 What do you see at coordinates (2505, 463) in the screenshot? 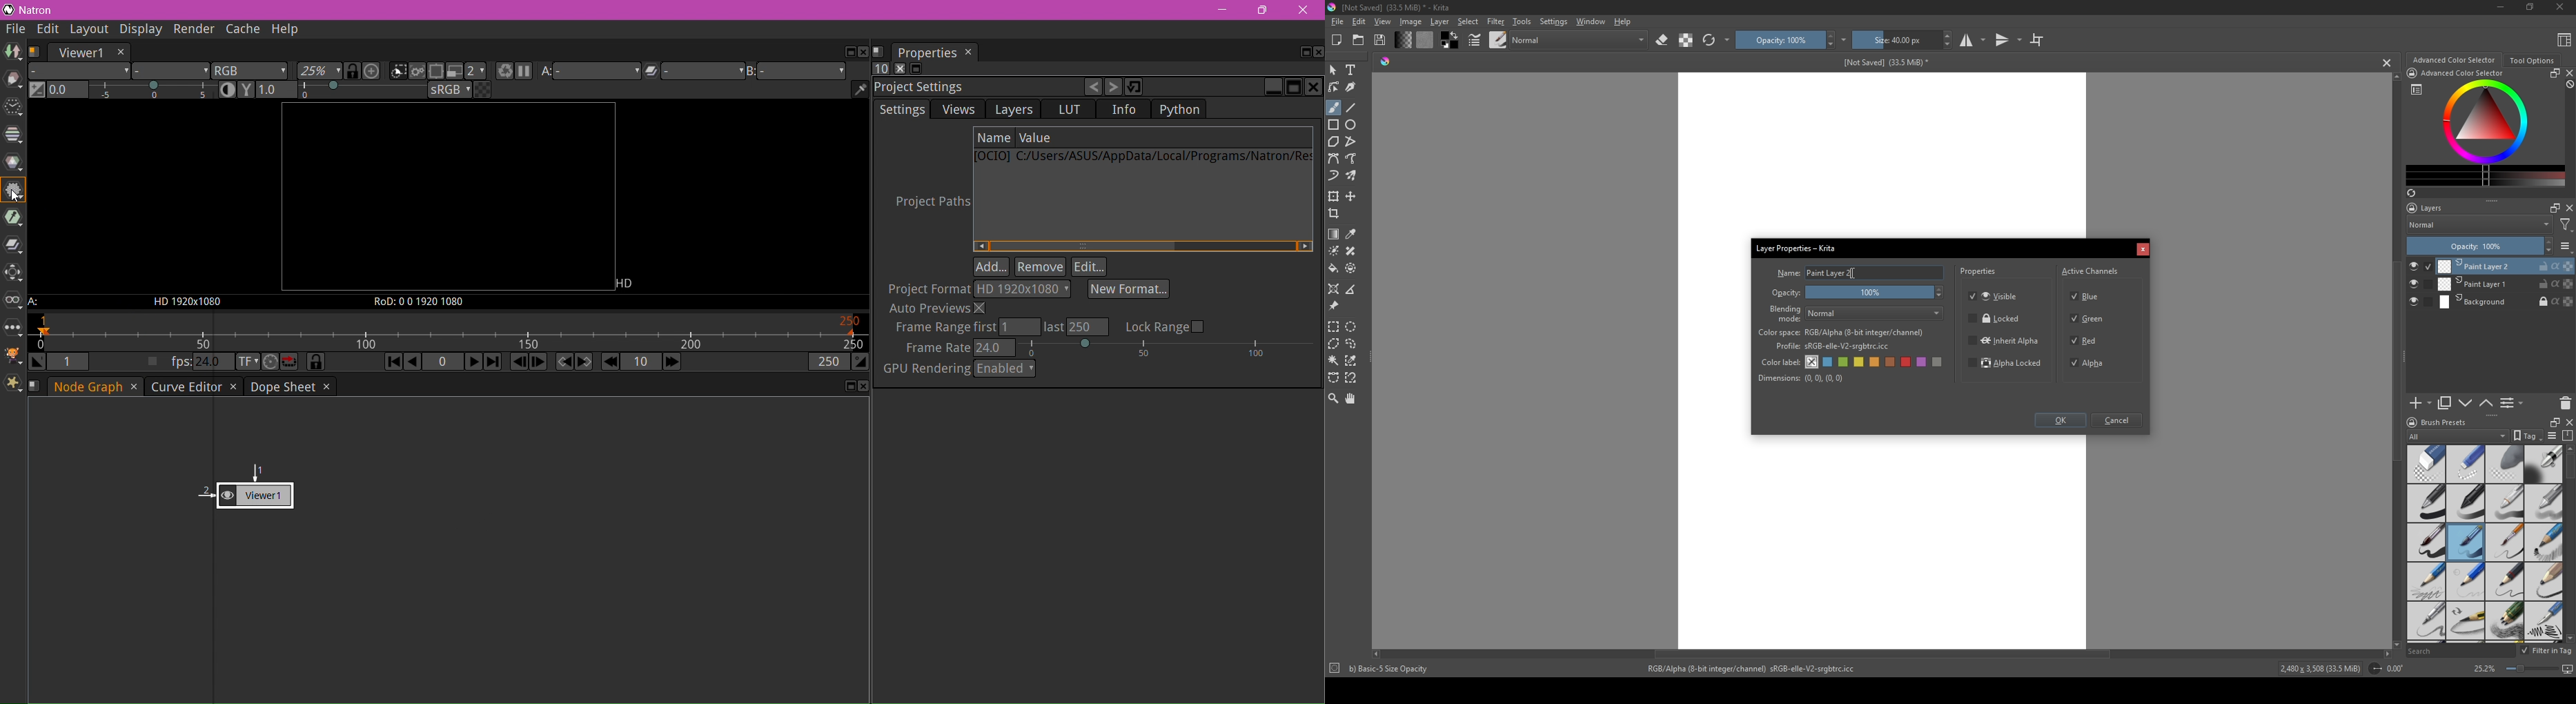
I see `soft eraser` at bounding box center [2505, 463].